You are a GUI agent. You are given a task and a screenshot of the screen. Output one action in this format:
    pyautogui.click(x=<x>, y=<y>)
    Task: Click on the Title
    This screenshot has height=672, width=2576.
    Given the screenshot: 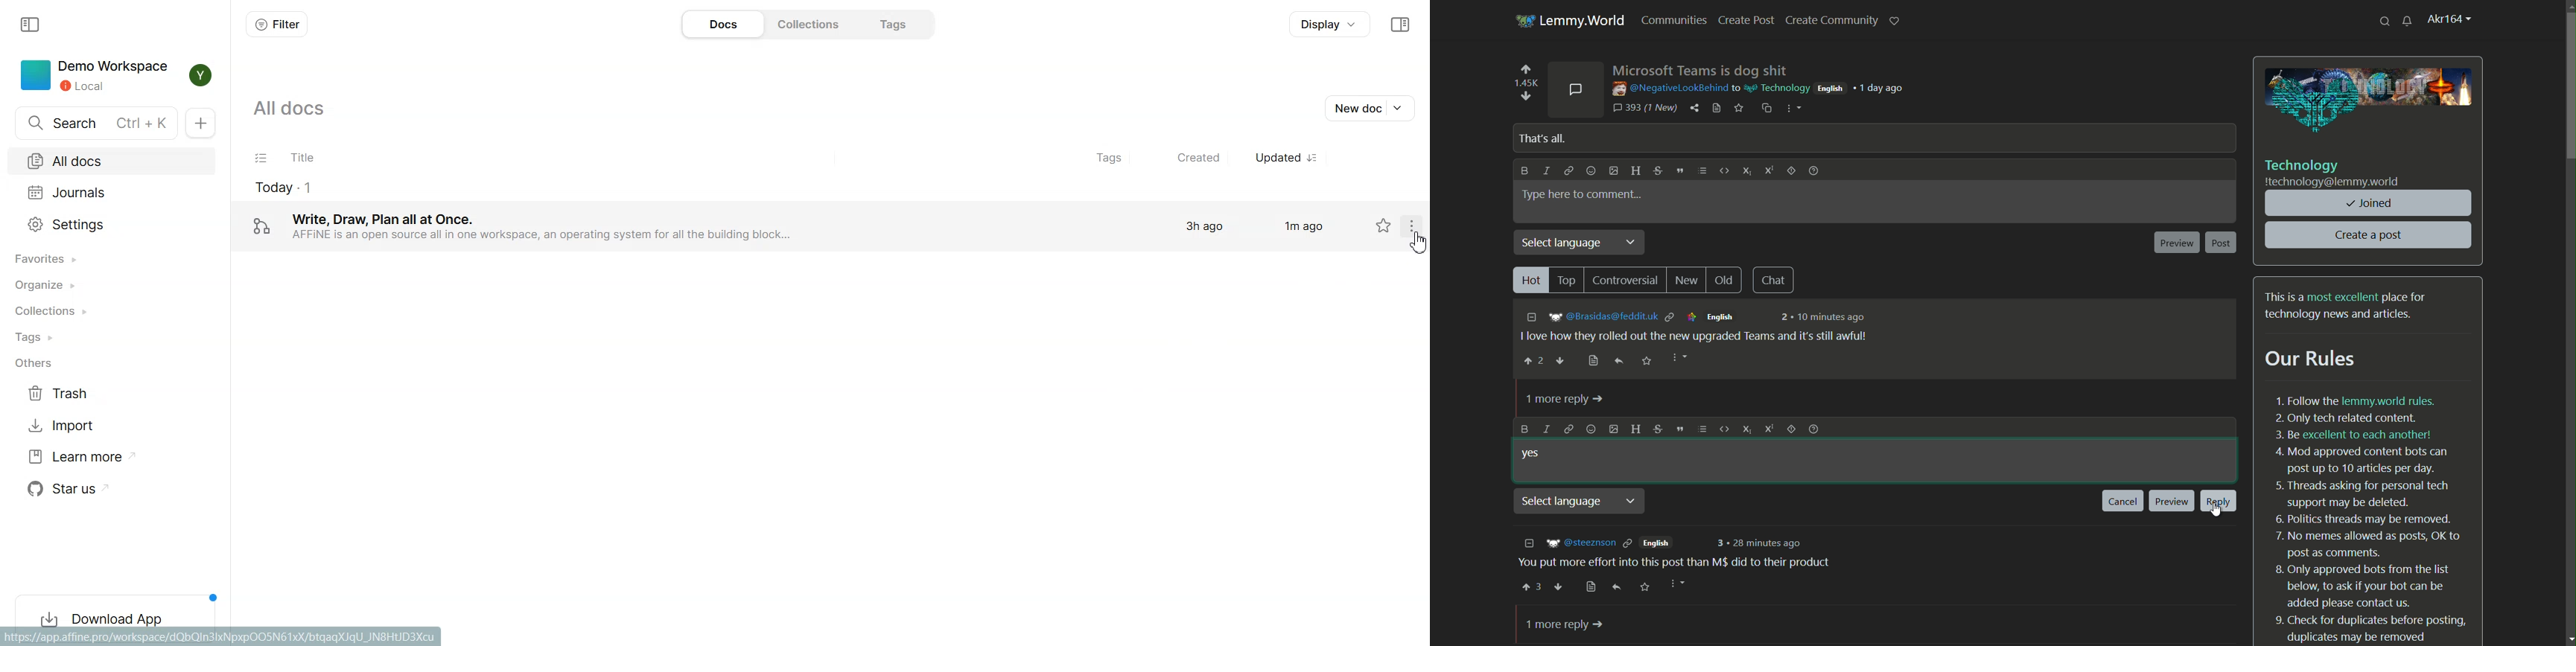 What is the action you would take?
    pyautogui.click(x=674, y=159)
    